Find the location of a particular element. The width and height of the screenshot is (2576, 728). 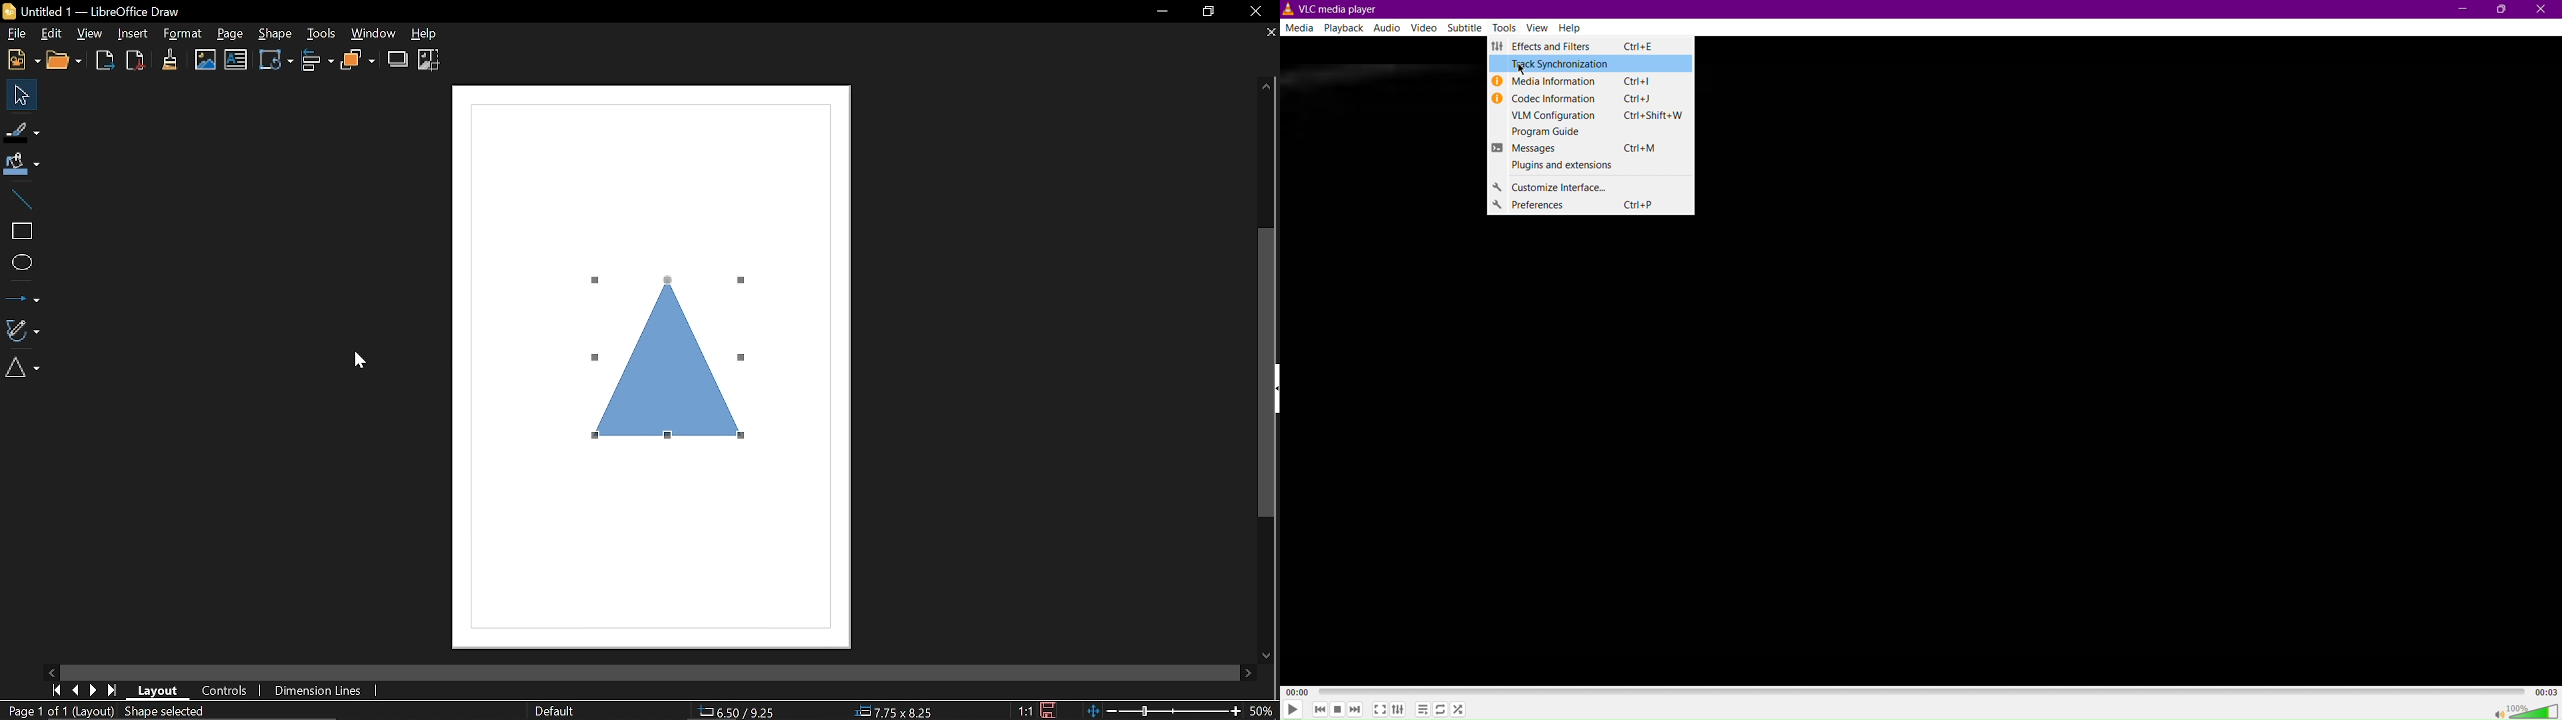

Track synchronization is located at coordinates (1594, 67).